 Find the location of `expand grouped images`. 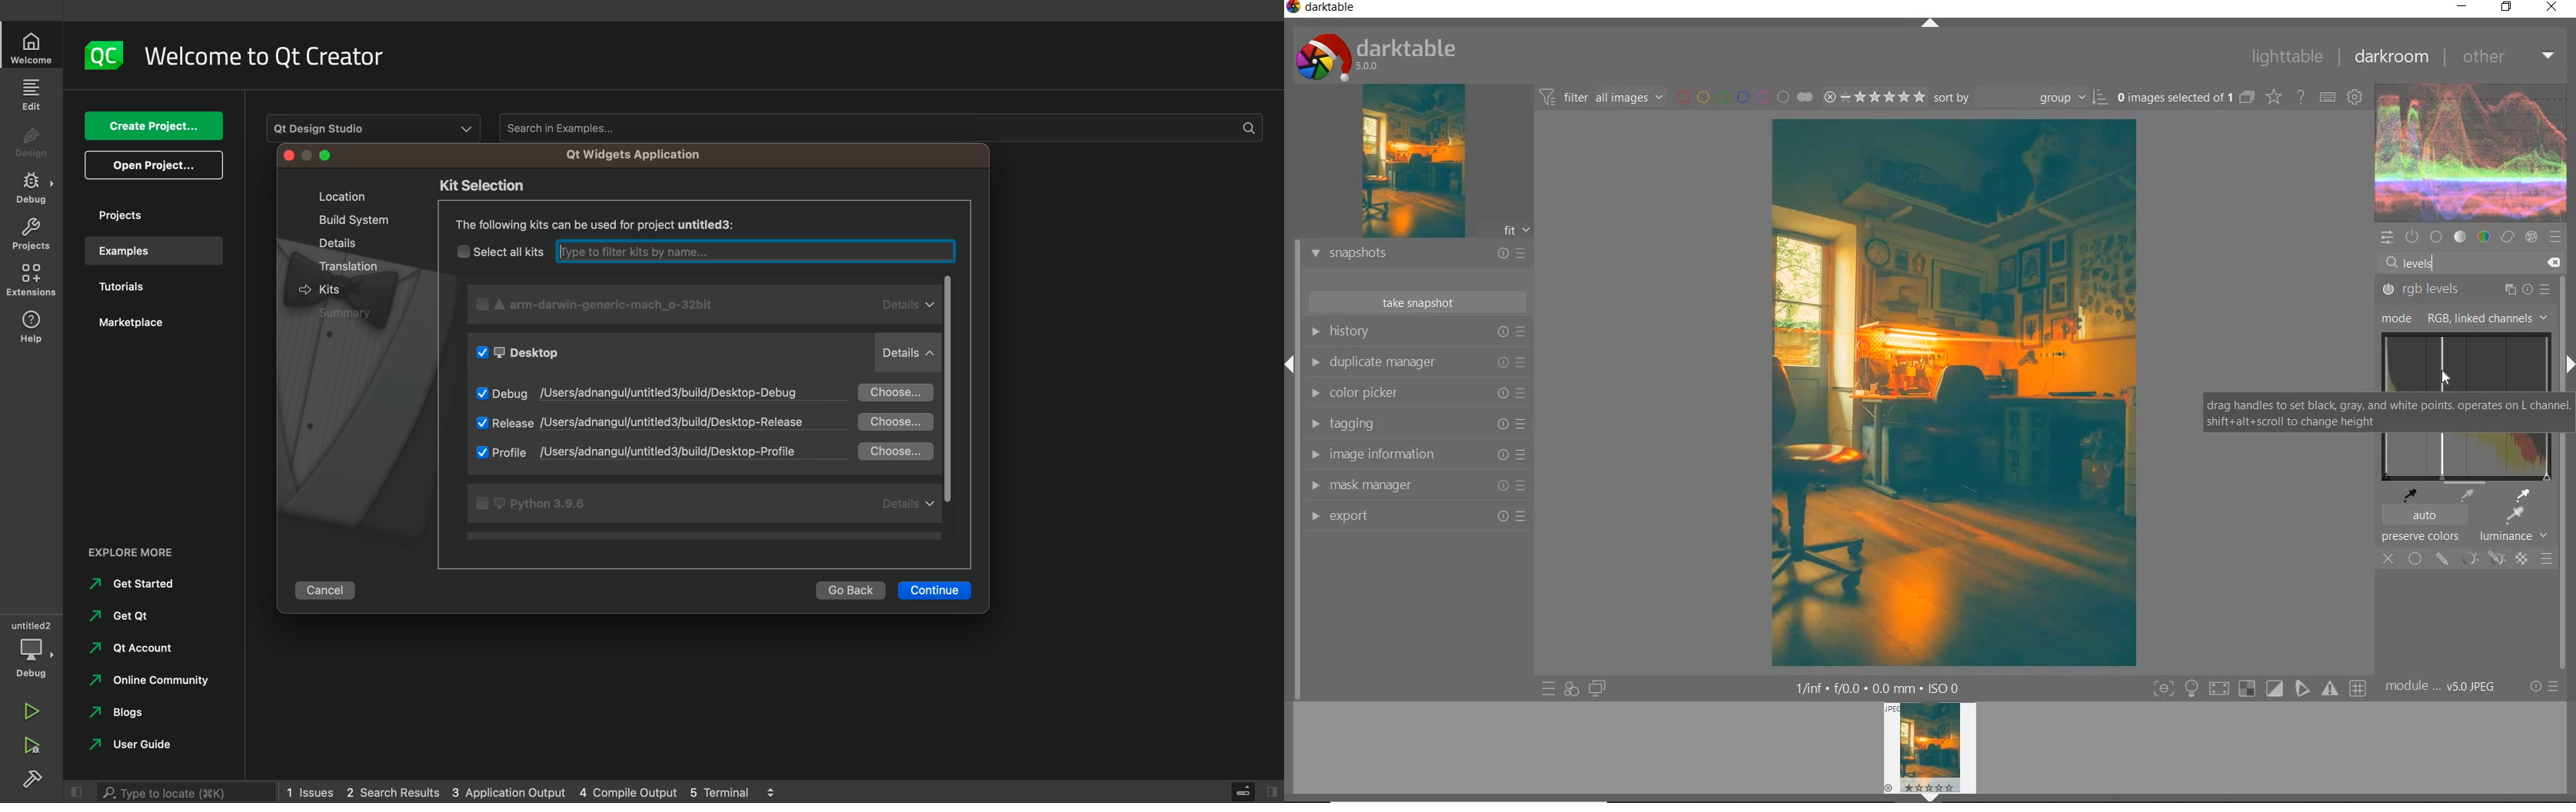

expand grouped images is located at coordinates (2186, 97).